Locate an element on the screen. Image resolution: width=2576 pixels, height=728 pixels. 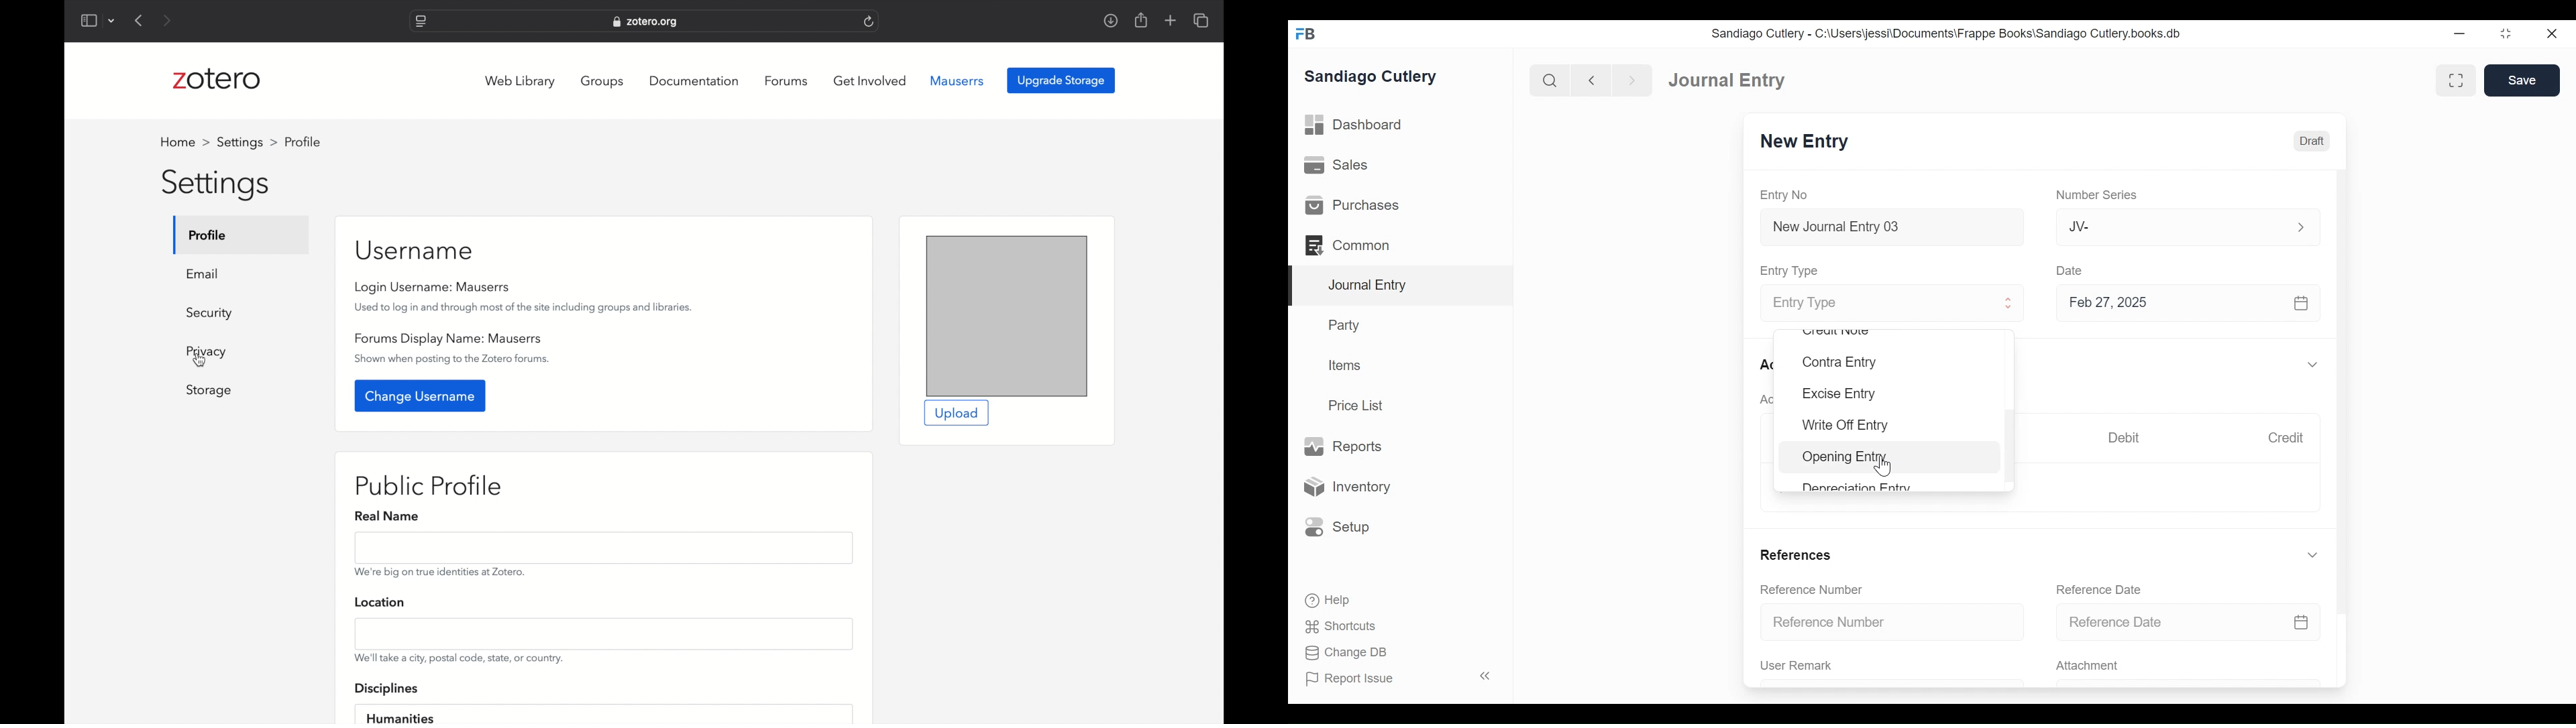
Items is located at coordinates (1343, 365).